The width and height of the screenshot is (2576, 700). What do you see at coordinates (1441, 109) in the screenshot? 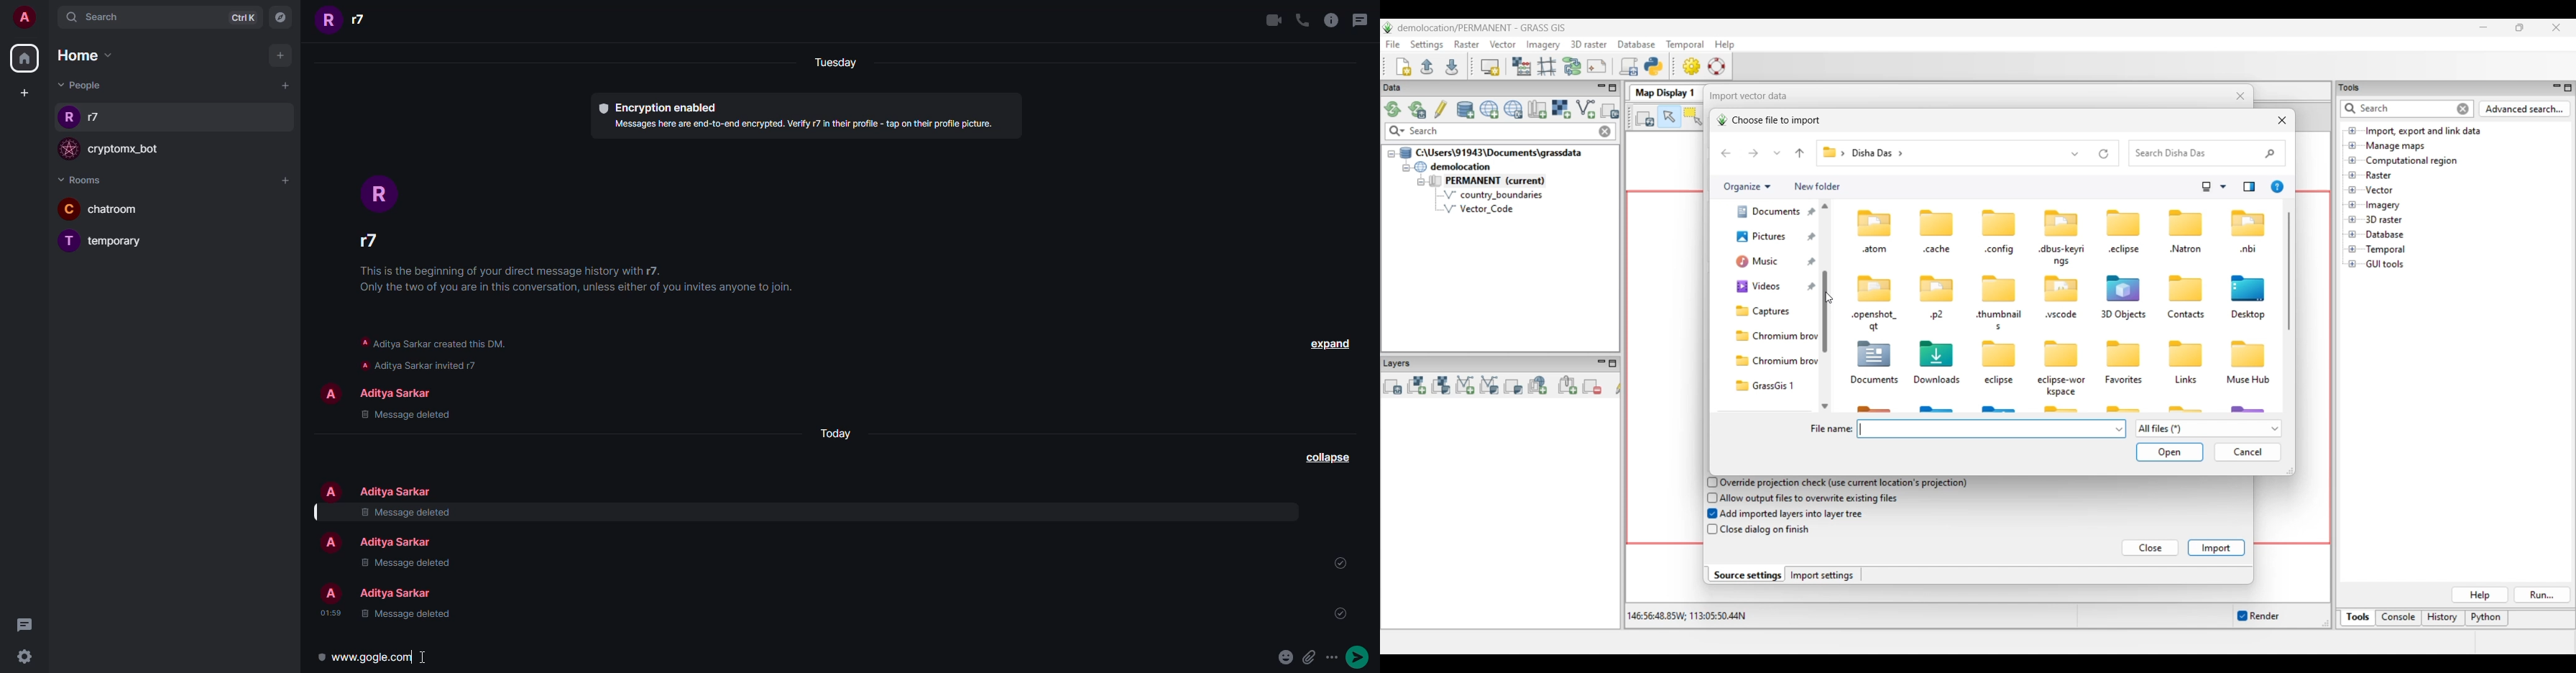
I see `Allow edits outside of the current mapset` at bounding box center [1441, 109].